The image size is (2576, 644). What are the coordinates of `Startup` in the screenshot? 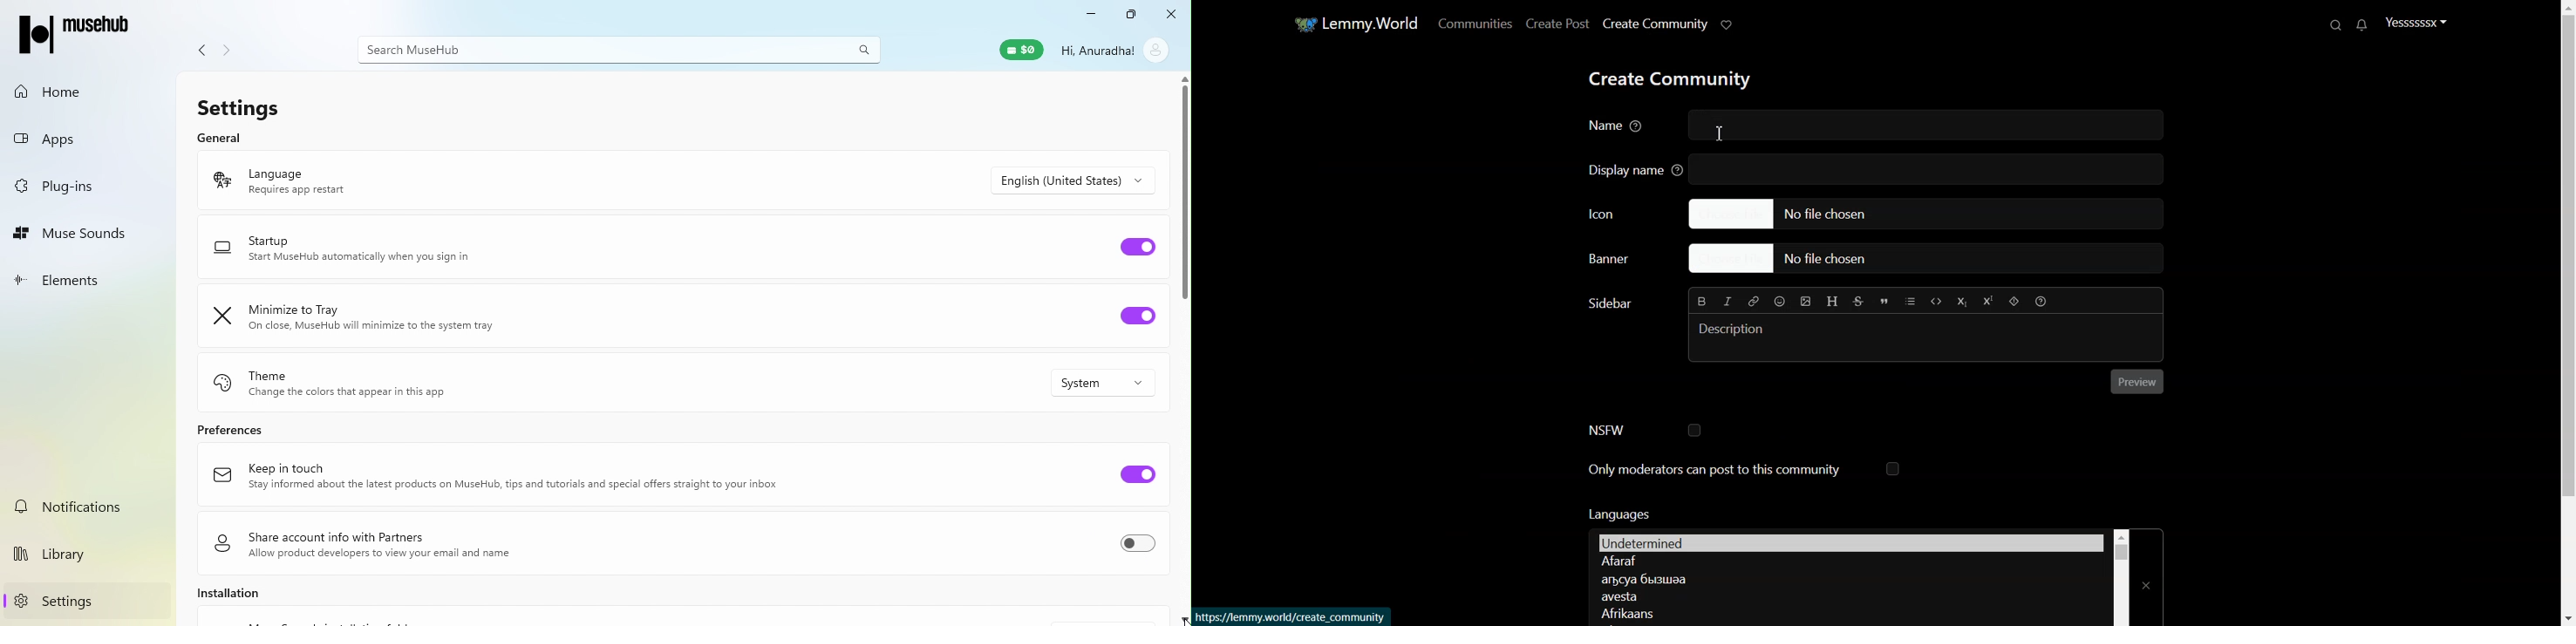 It's located at (451, 248).